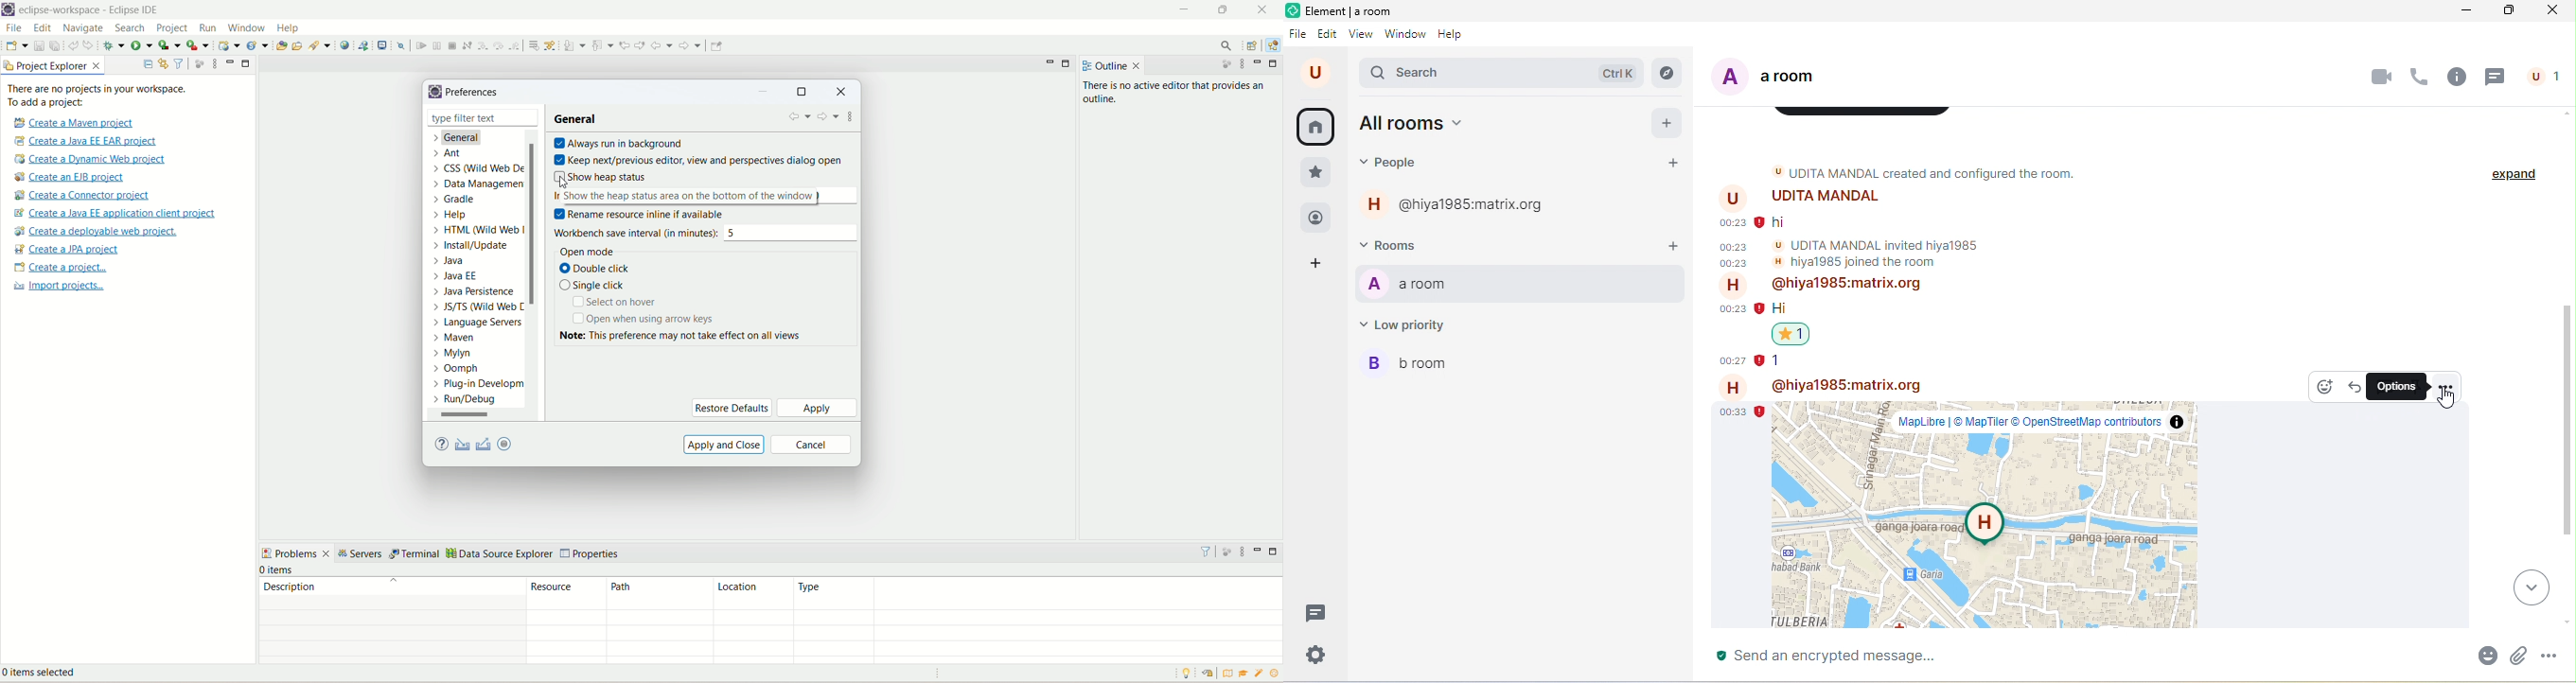 The height and width of the screenshot is (700, 2576). I want to click on terminal, so click(416, 555).